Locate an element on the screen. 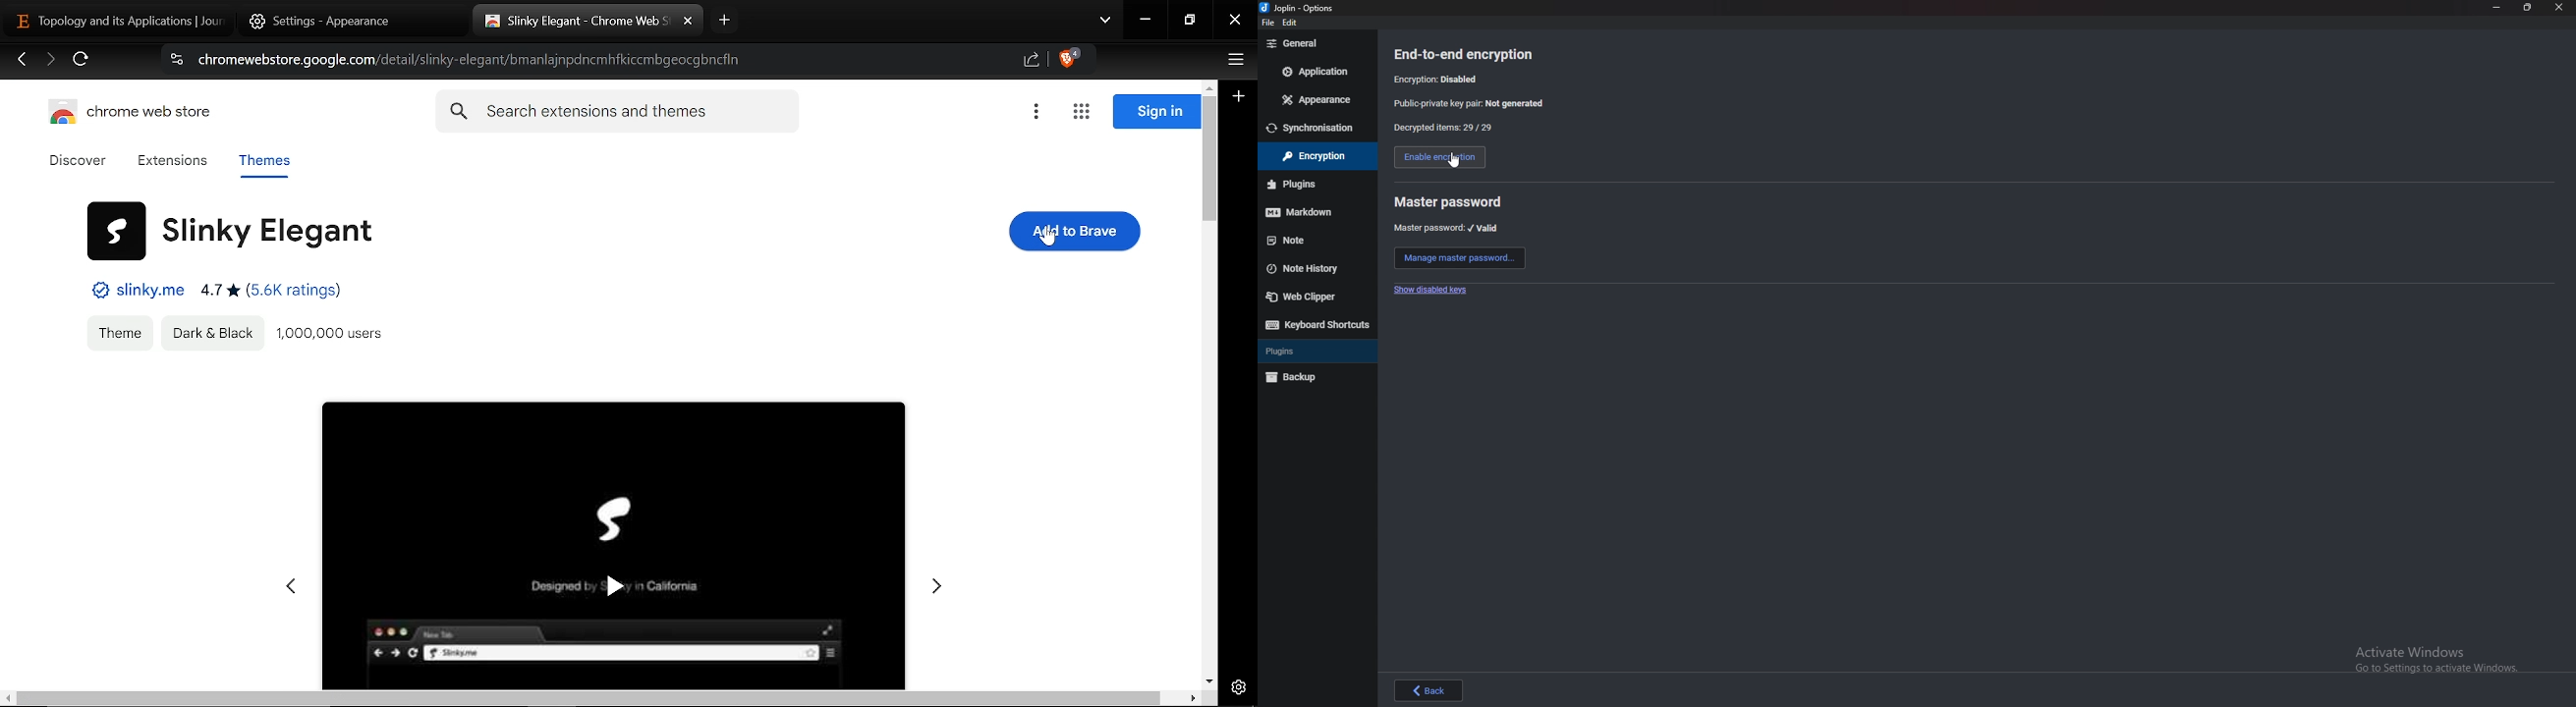 This screenshot has height=728, width=2576.  is located at coordinates (1266, 23).